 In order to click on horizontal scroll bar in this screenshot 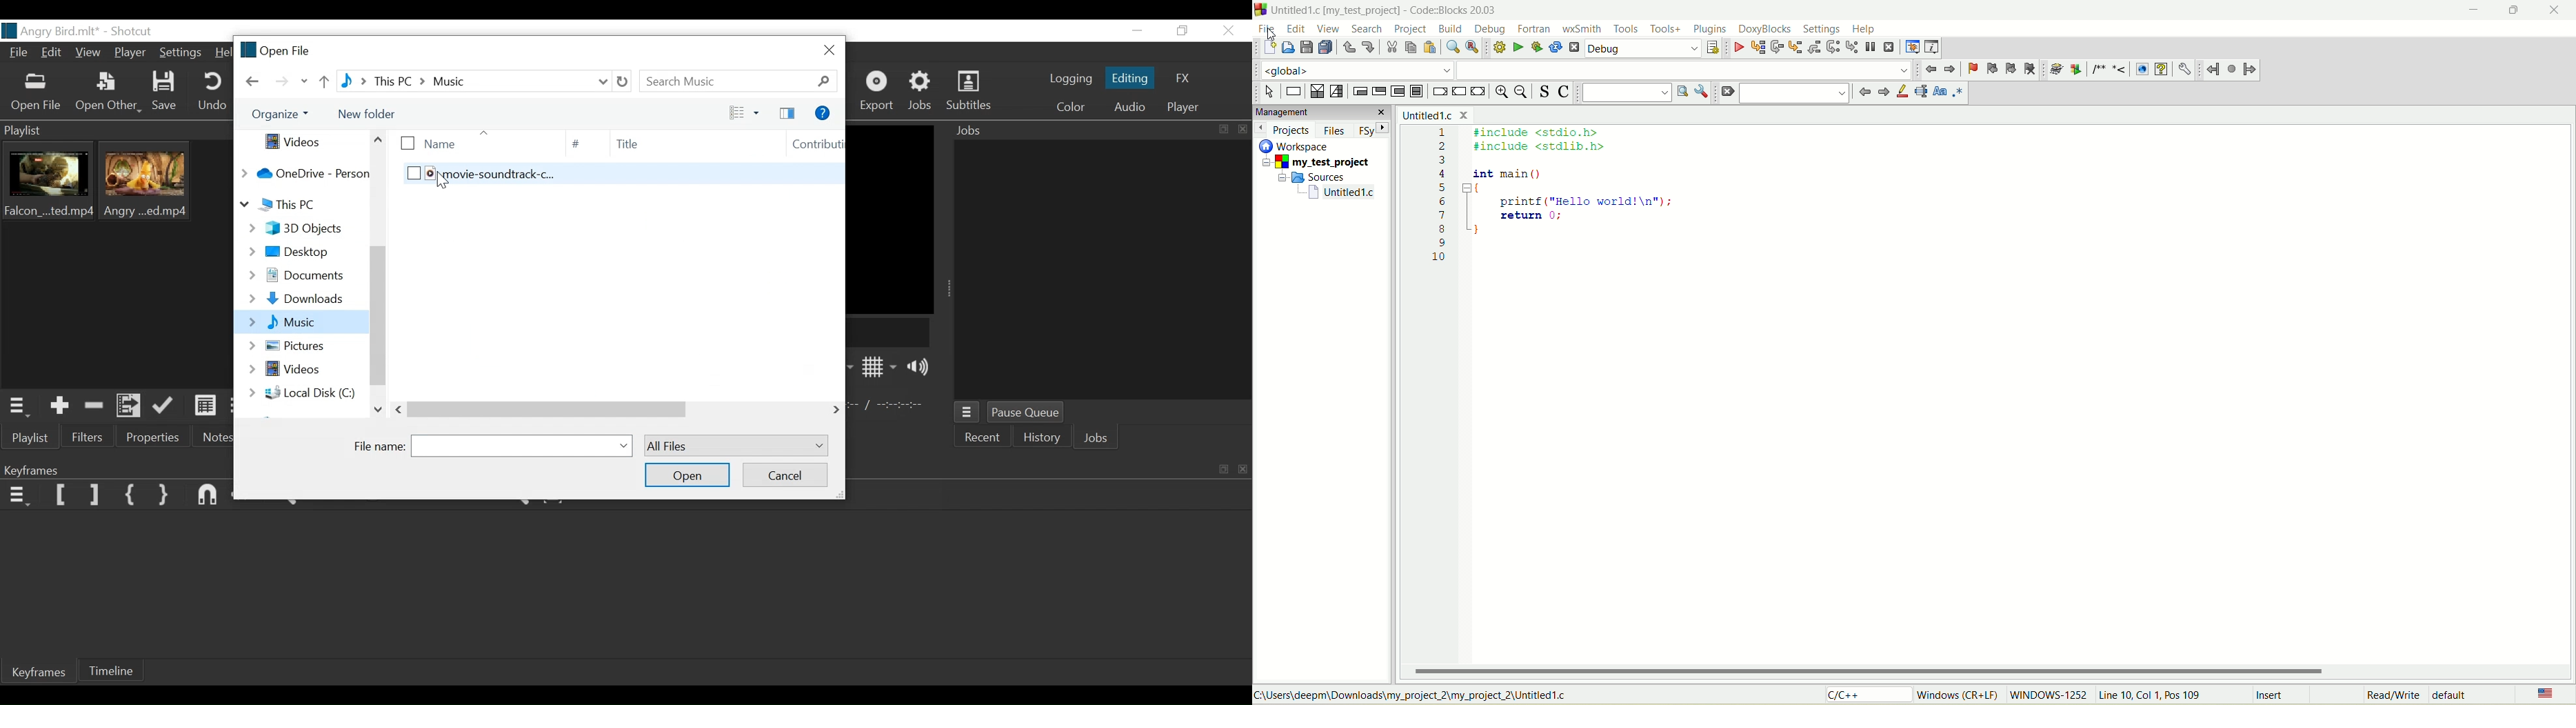, I will do `click(1989, 671)`.